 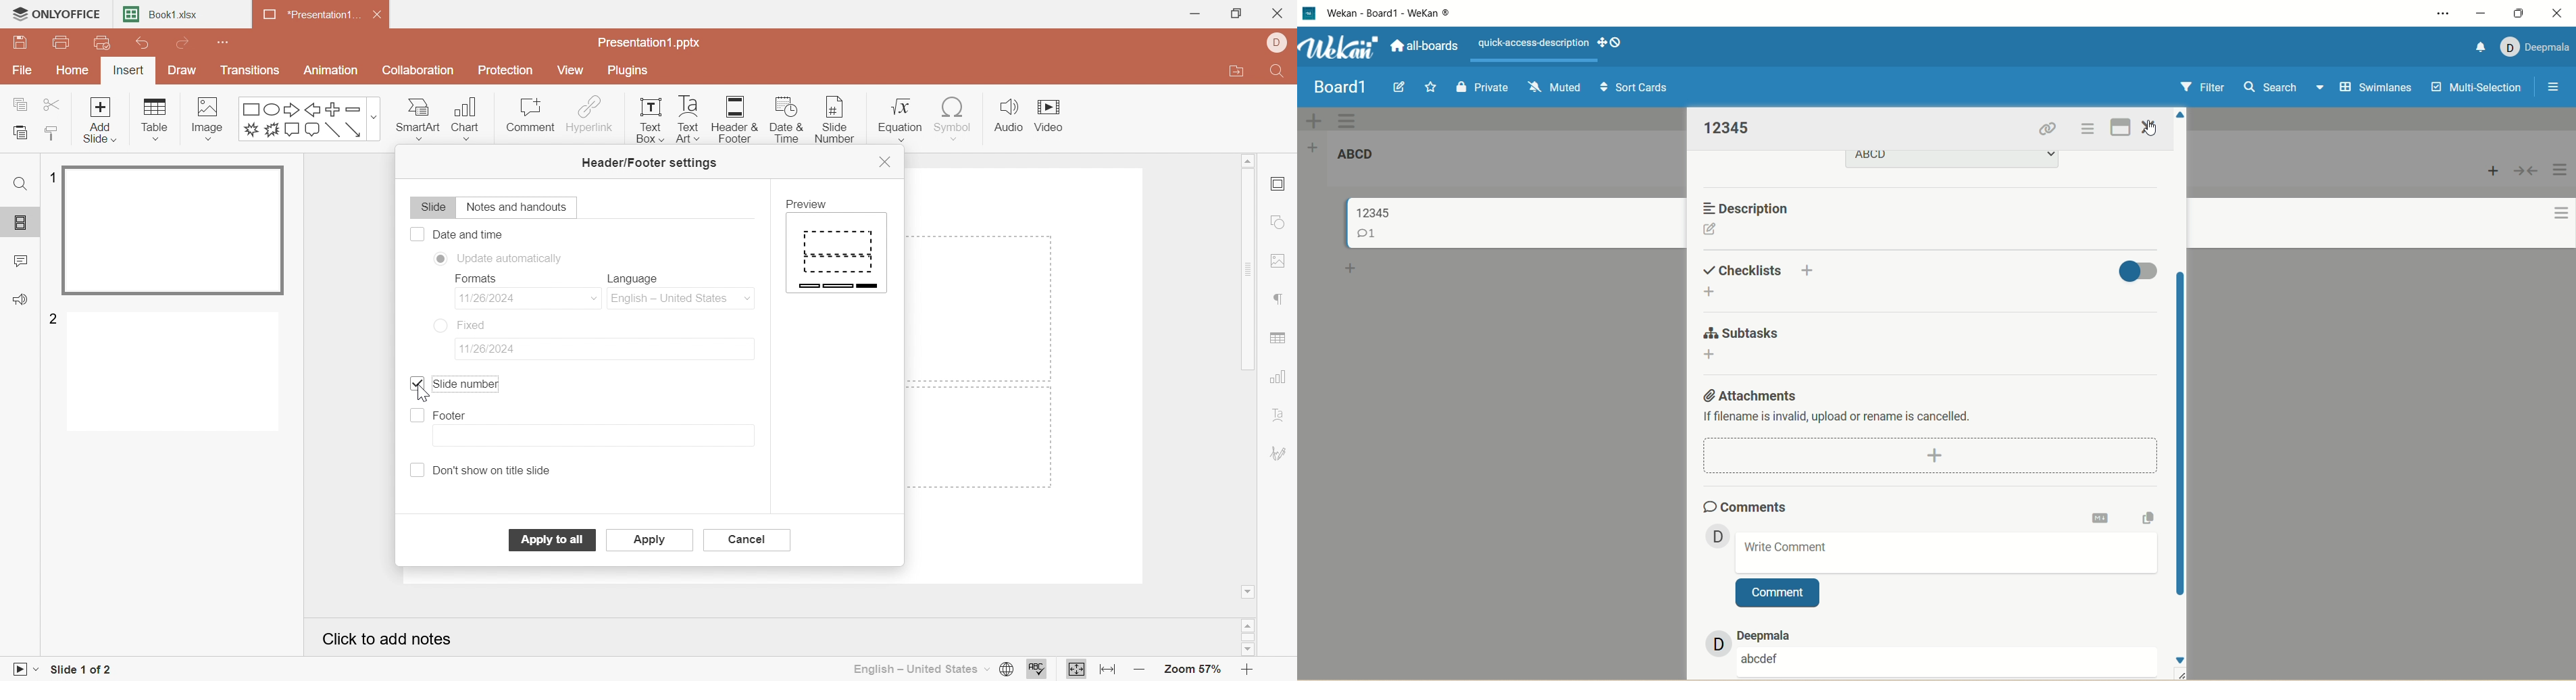 I want to click on Slide number, so click(x=830, y=119).